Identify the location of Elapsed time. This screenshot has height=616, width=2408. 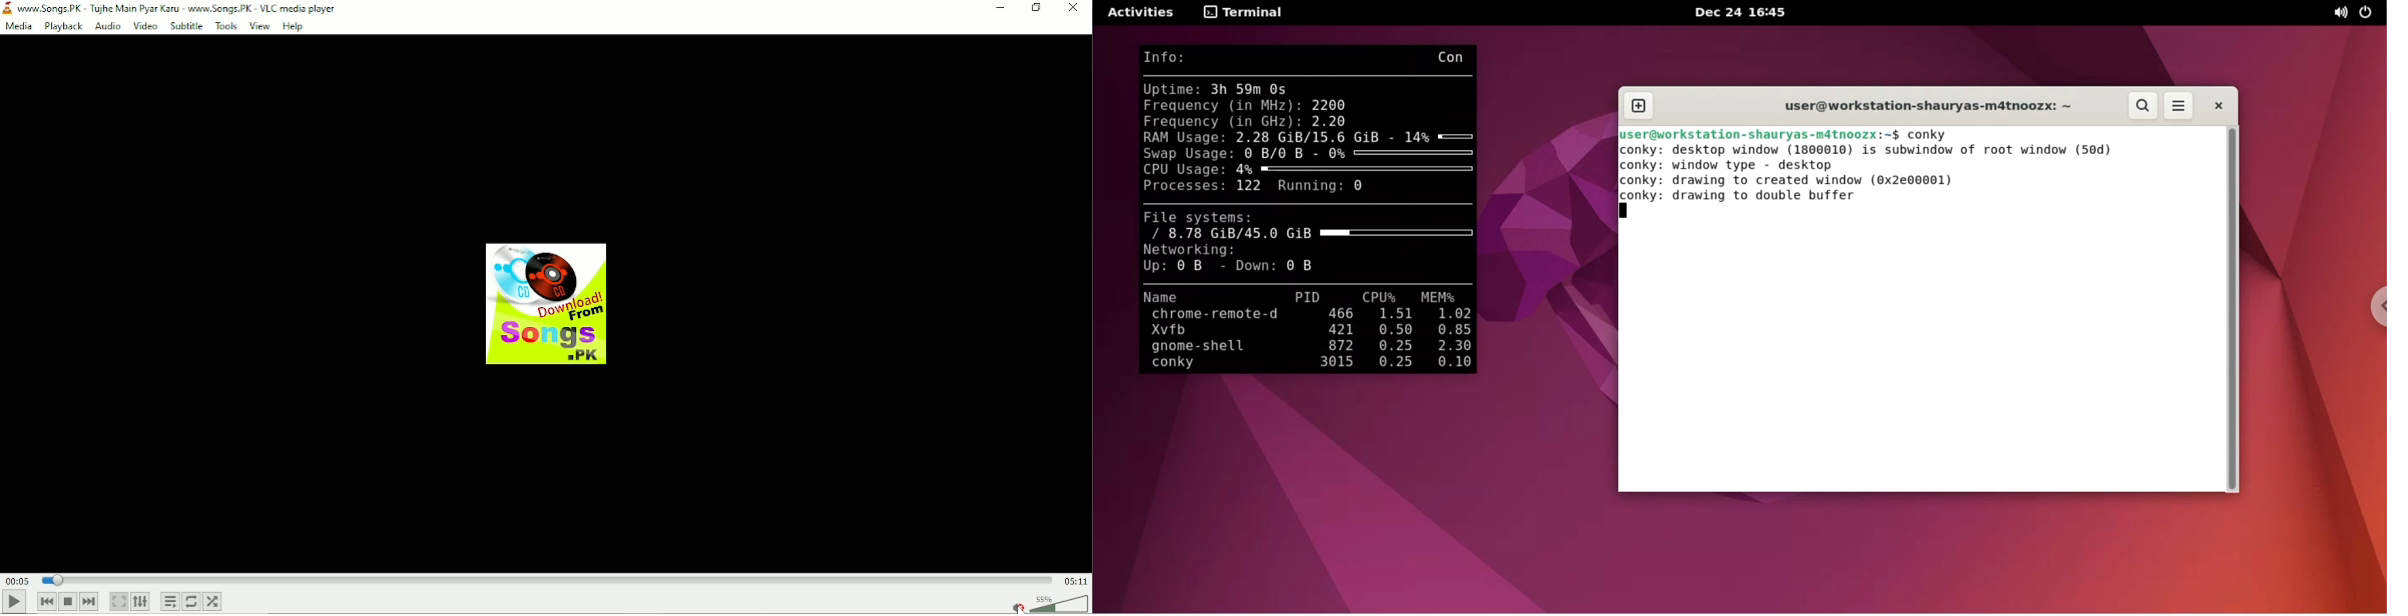
(17, 579).